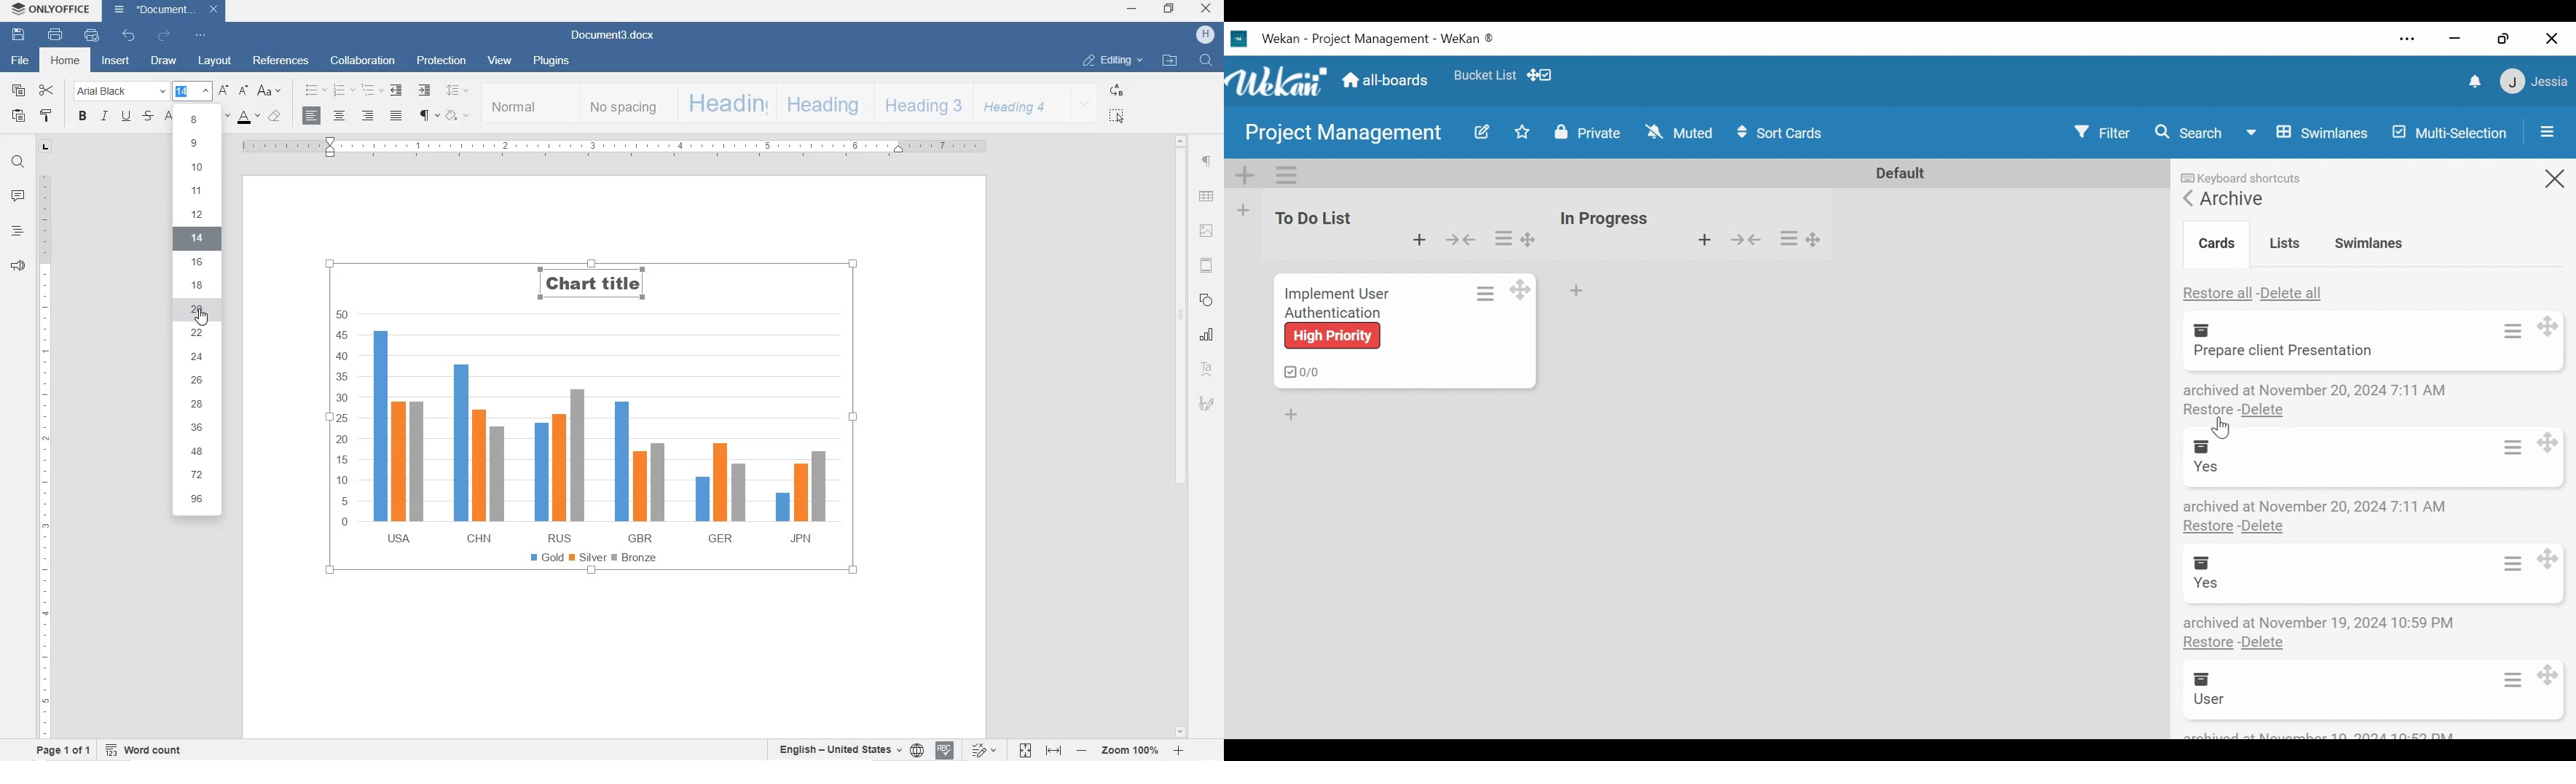  I want to click on settings and more, so click(2406, 39).